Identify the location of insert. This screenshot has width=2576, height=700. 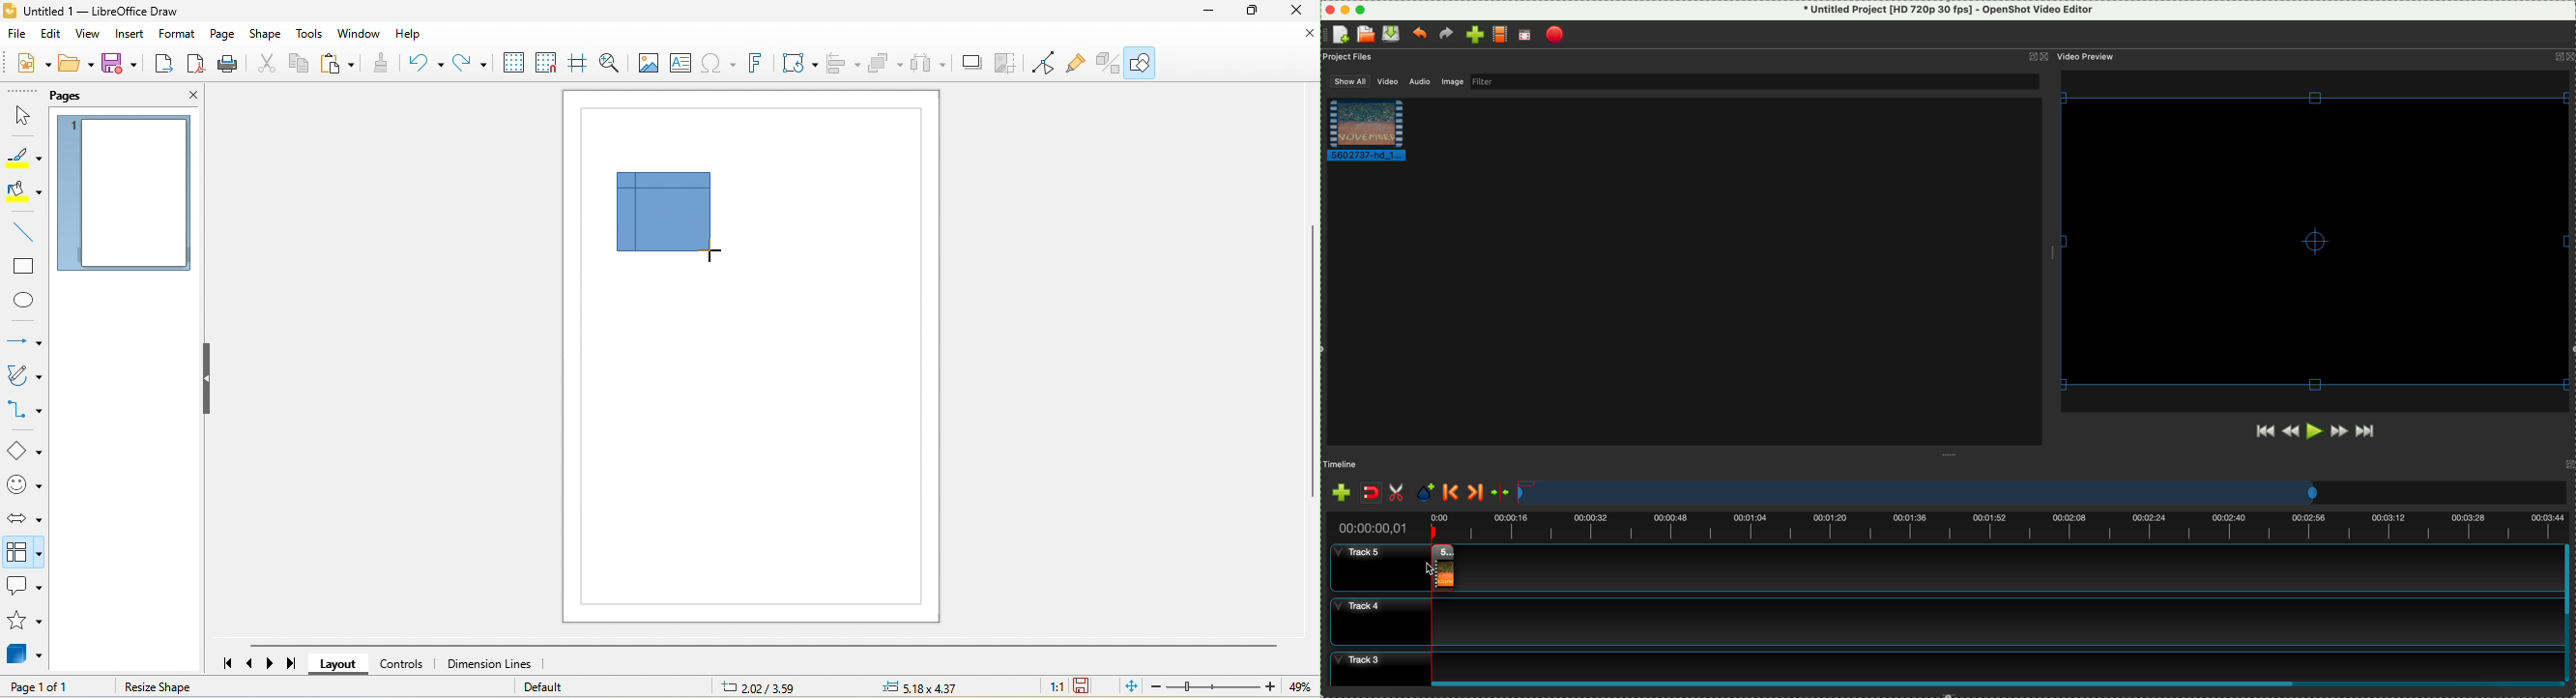
(131, 37).